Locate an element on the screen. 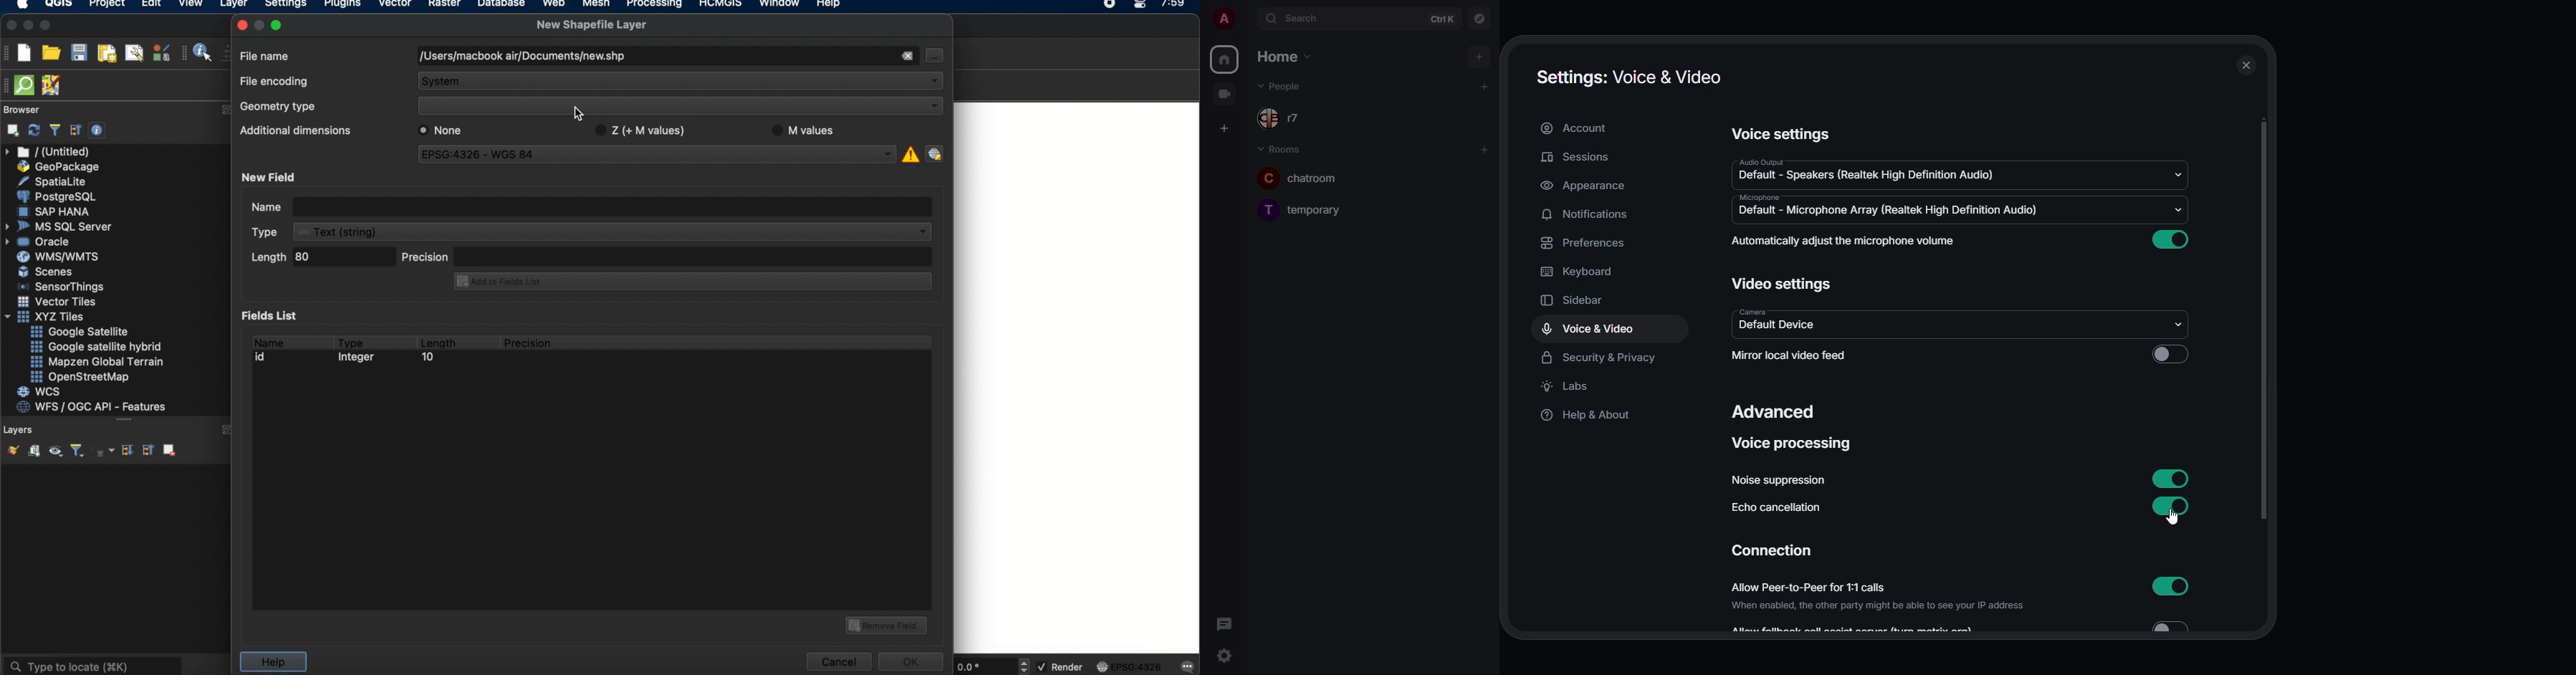 The image size is (2576, 700). database is located at coordinates (501, 5).